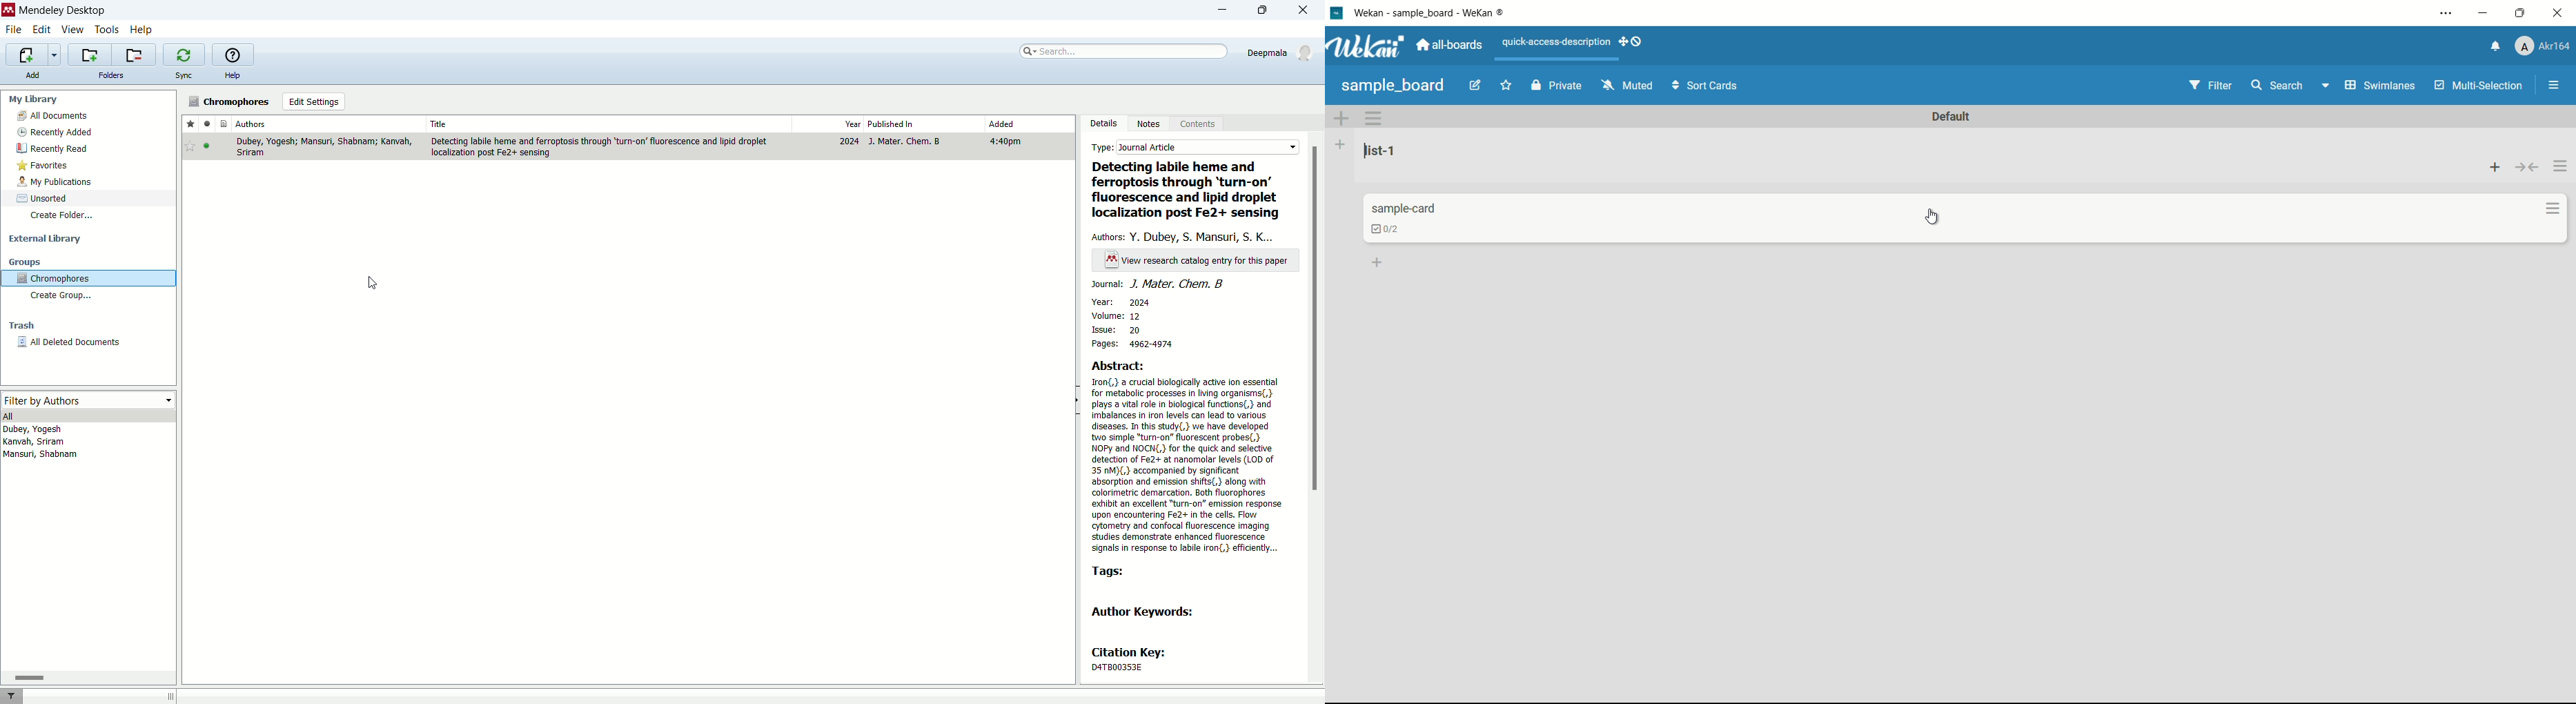 The height and width of the screenshot is (728, 2576). I want to click on research paper, so click(630, 146).